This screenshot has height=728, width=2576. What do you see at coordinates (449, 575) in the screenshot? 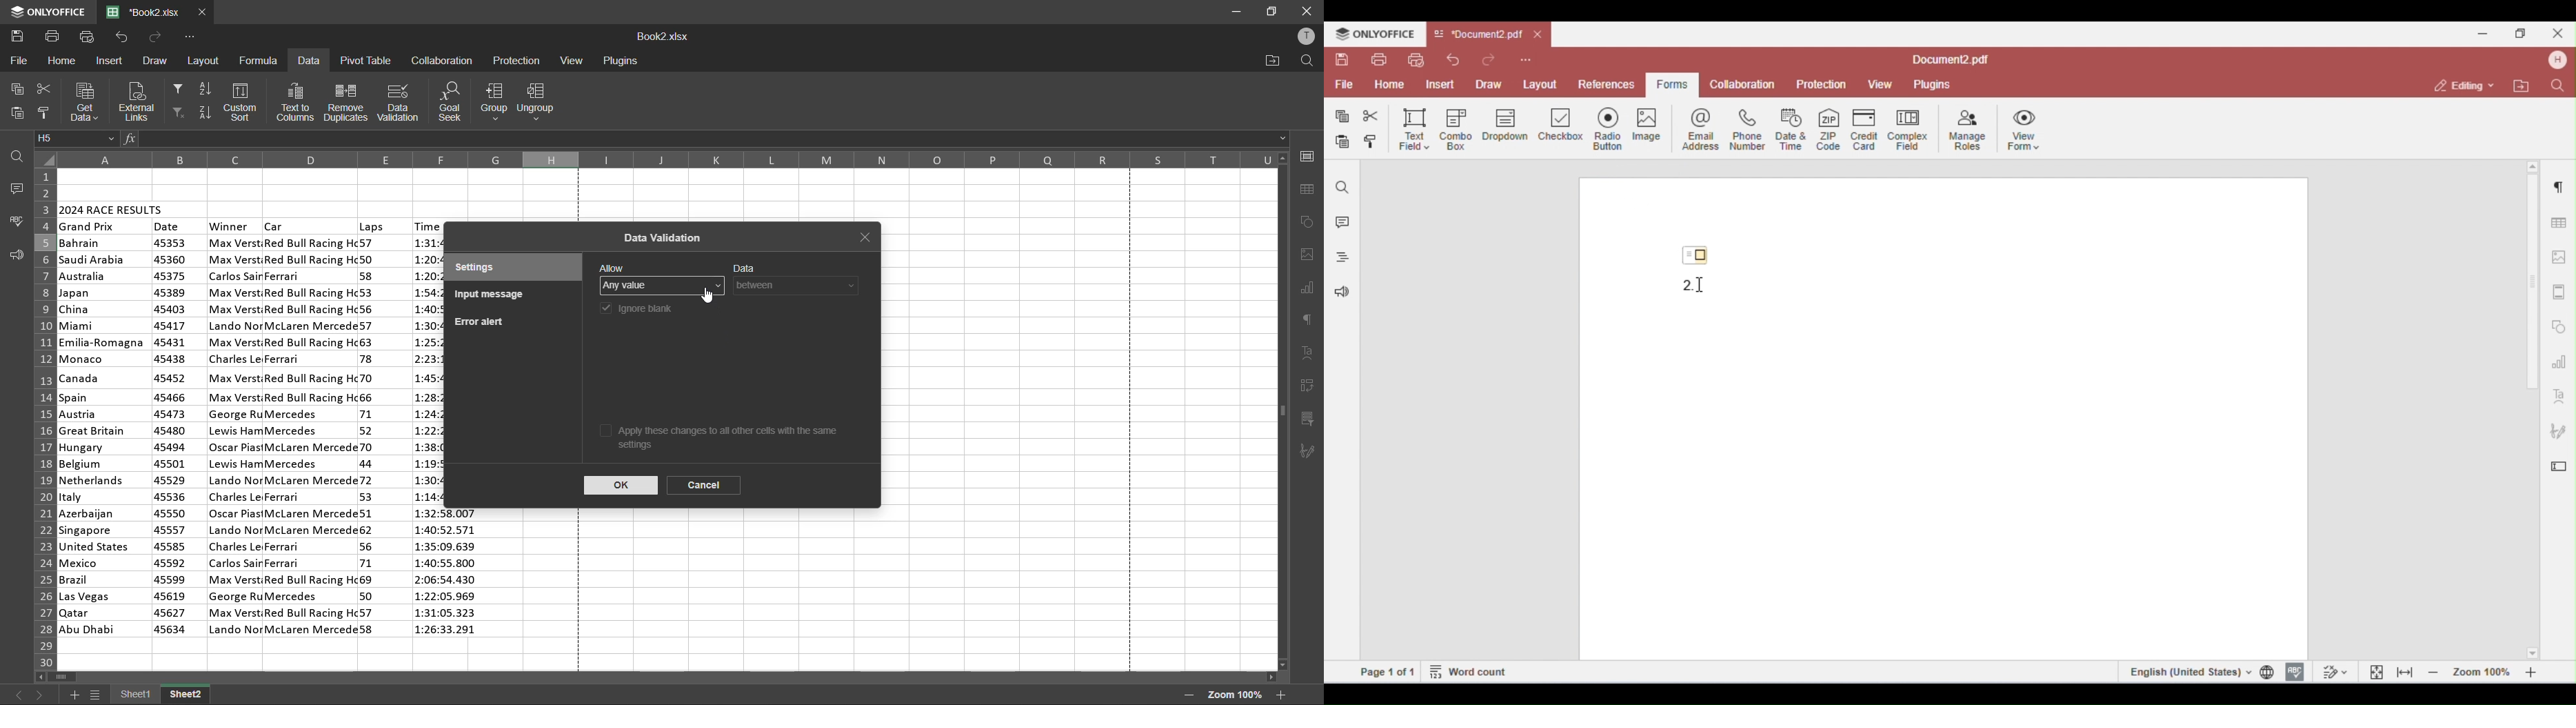
I see `time` at bounding box center [449, 575].